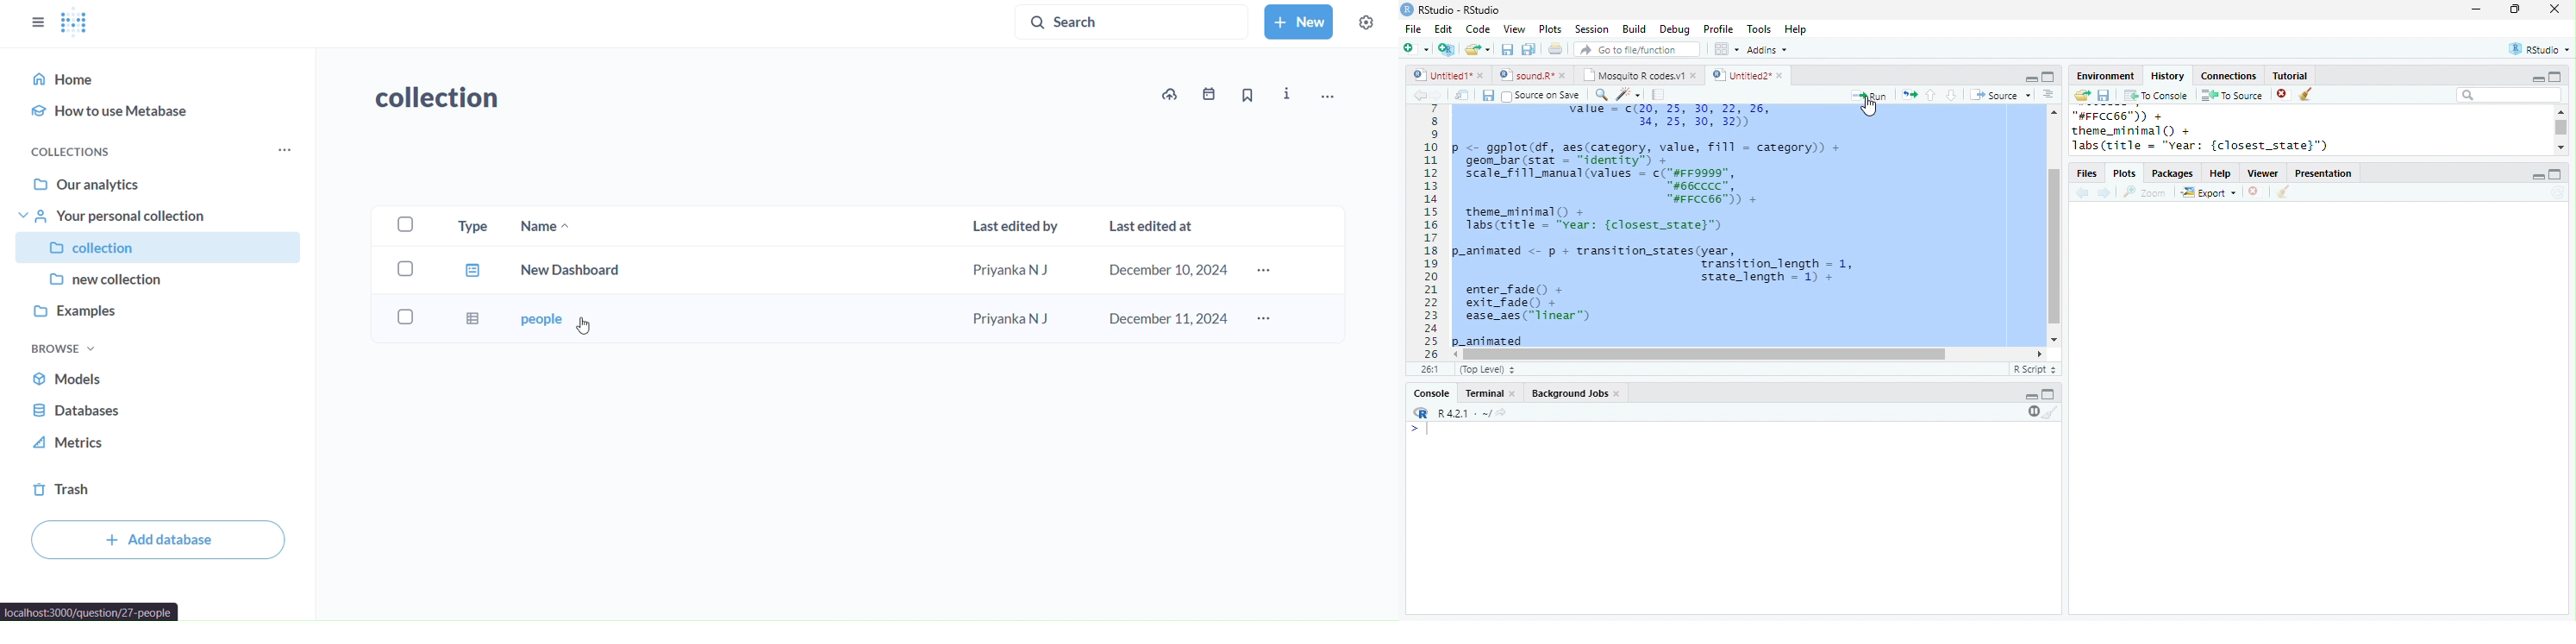 The image size is (2576, 644). I want to click on Priyanka N J, so click(1012, 271).